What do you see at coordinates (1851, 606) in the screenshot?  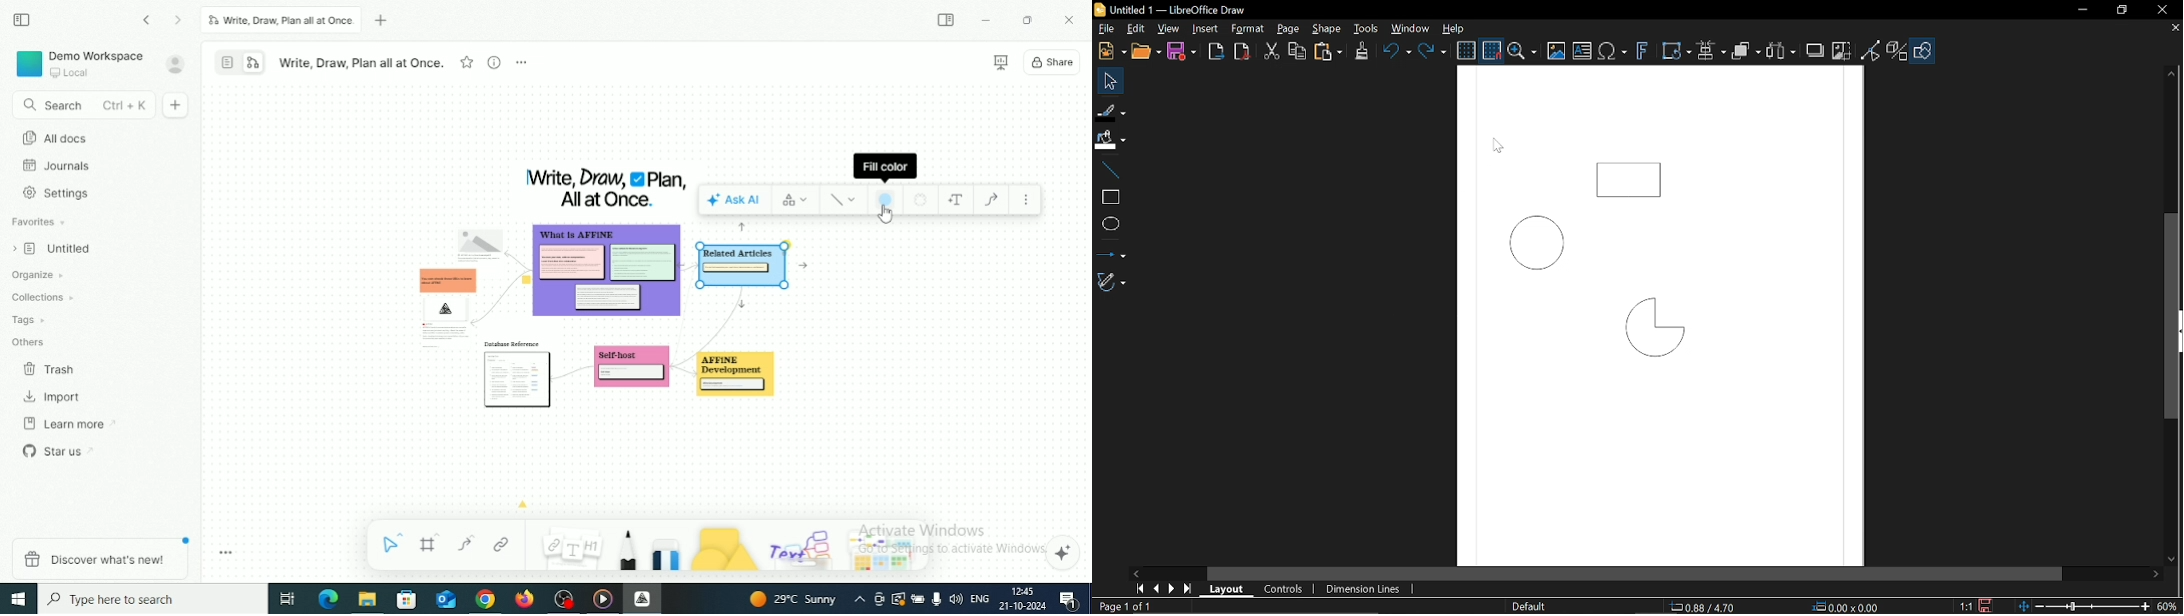 I see `0.00x0.00 (object Size)` at bounding box center [1851, 606].